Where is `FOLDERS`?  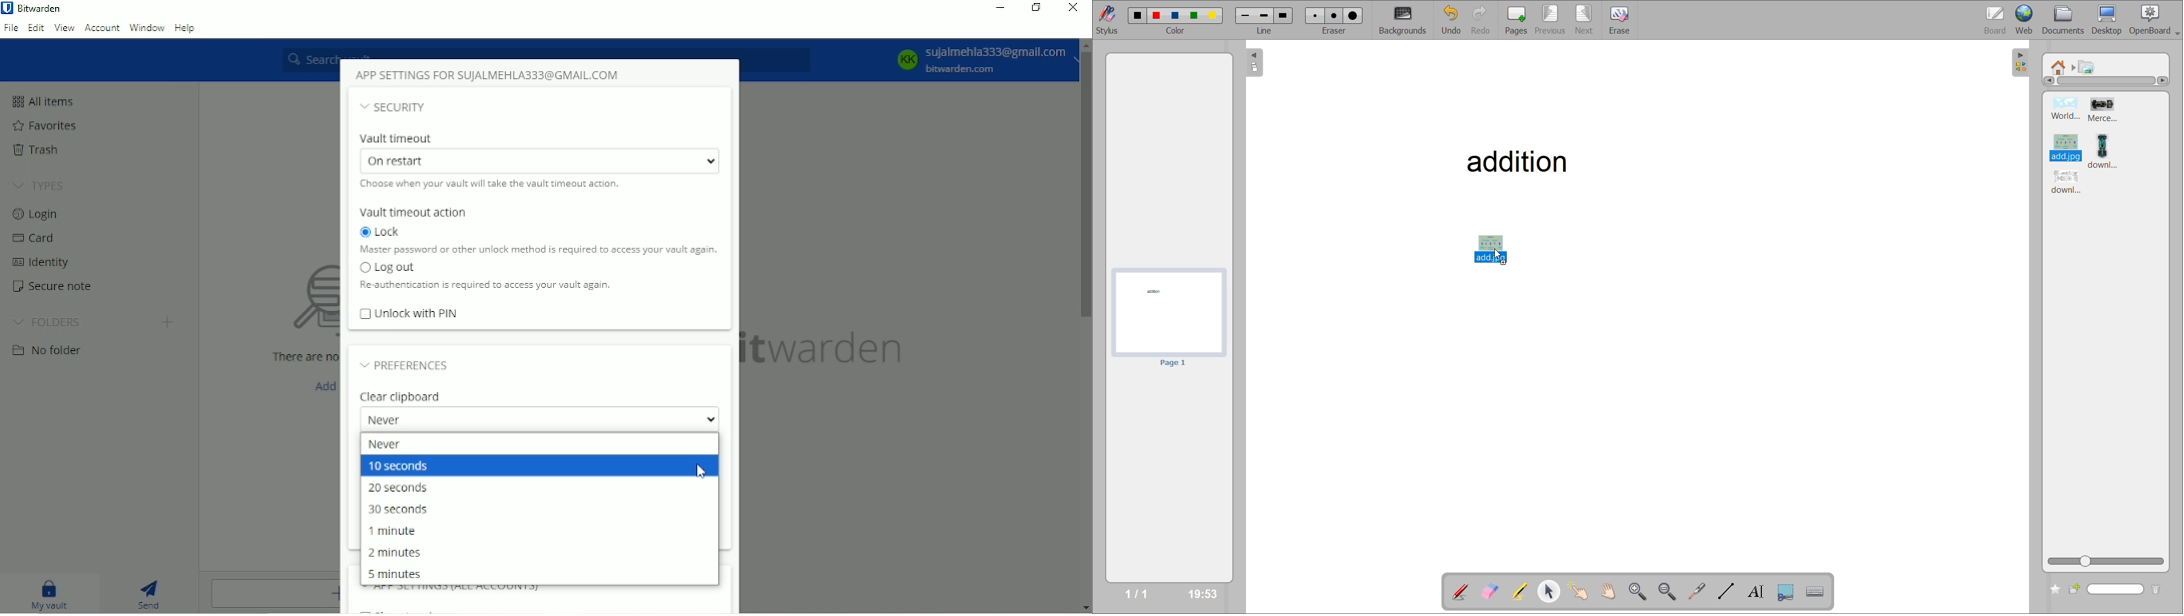
FOLDERS is located at coordinates (53, 322).